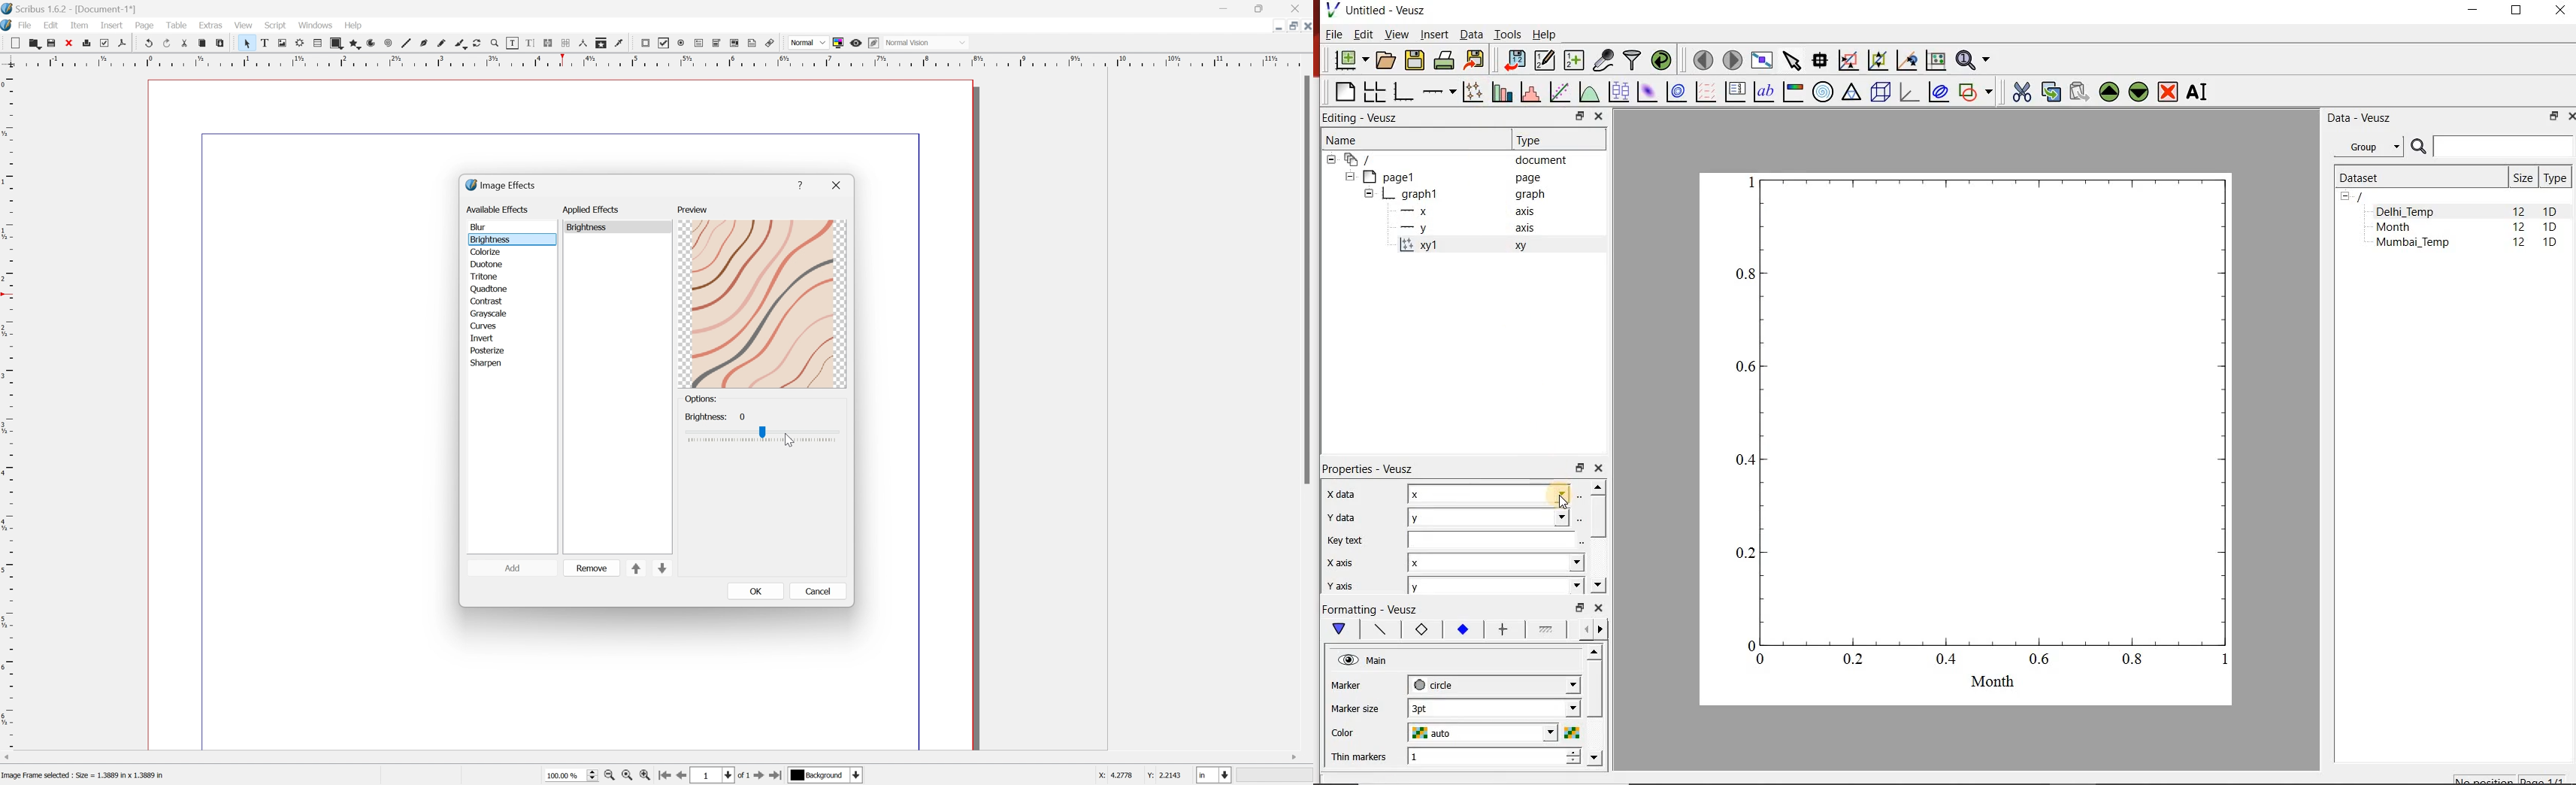  I want to click on Zoom to 100%, so click(629, 776).